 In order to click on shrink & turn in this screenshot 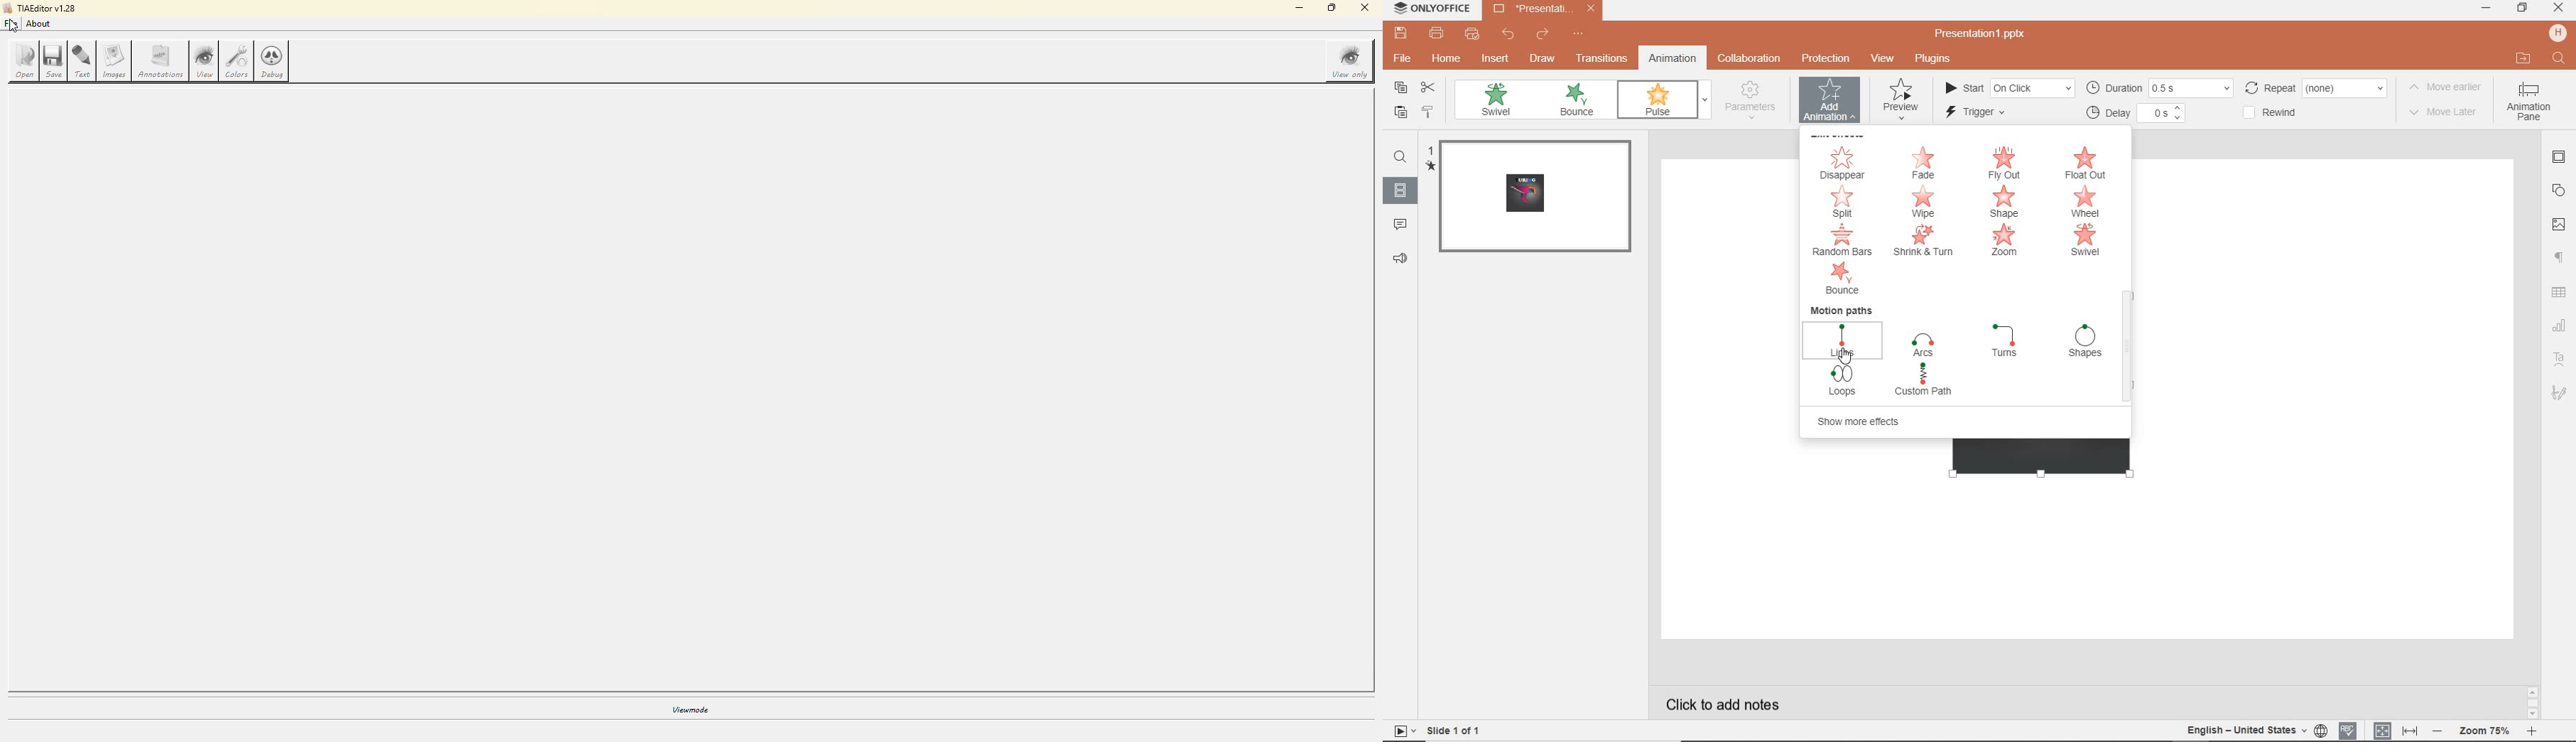, I will do `click(1925, 241)`.